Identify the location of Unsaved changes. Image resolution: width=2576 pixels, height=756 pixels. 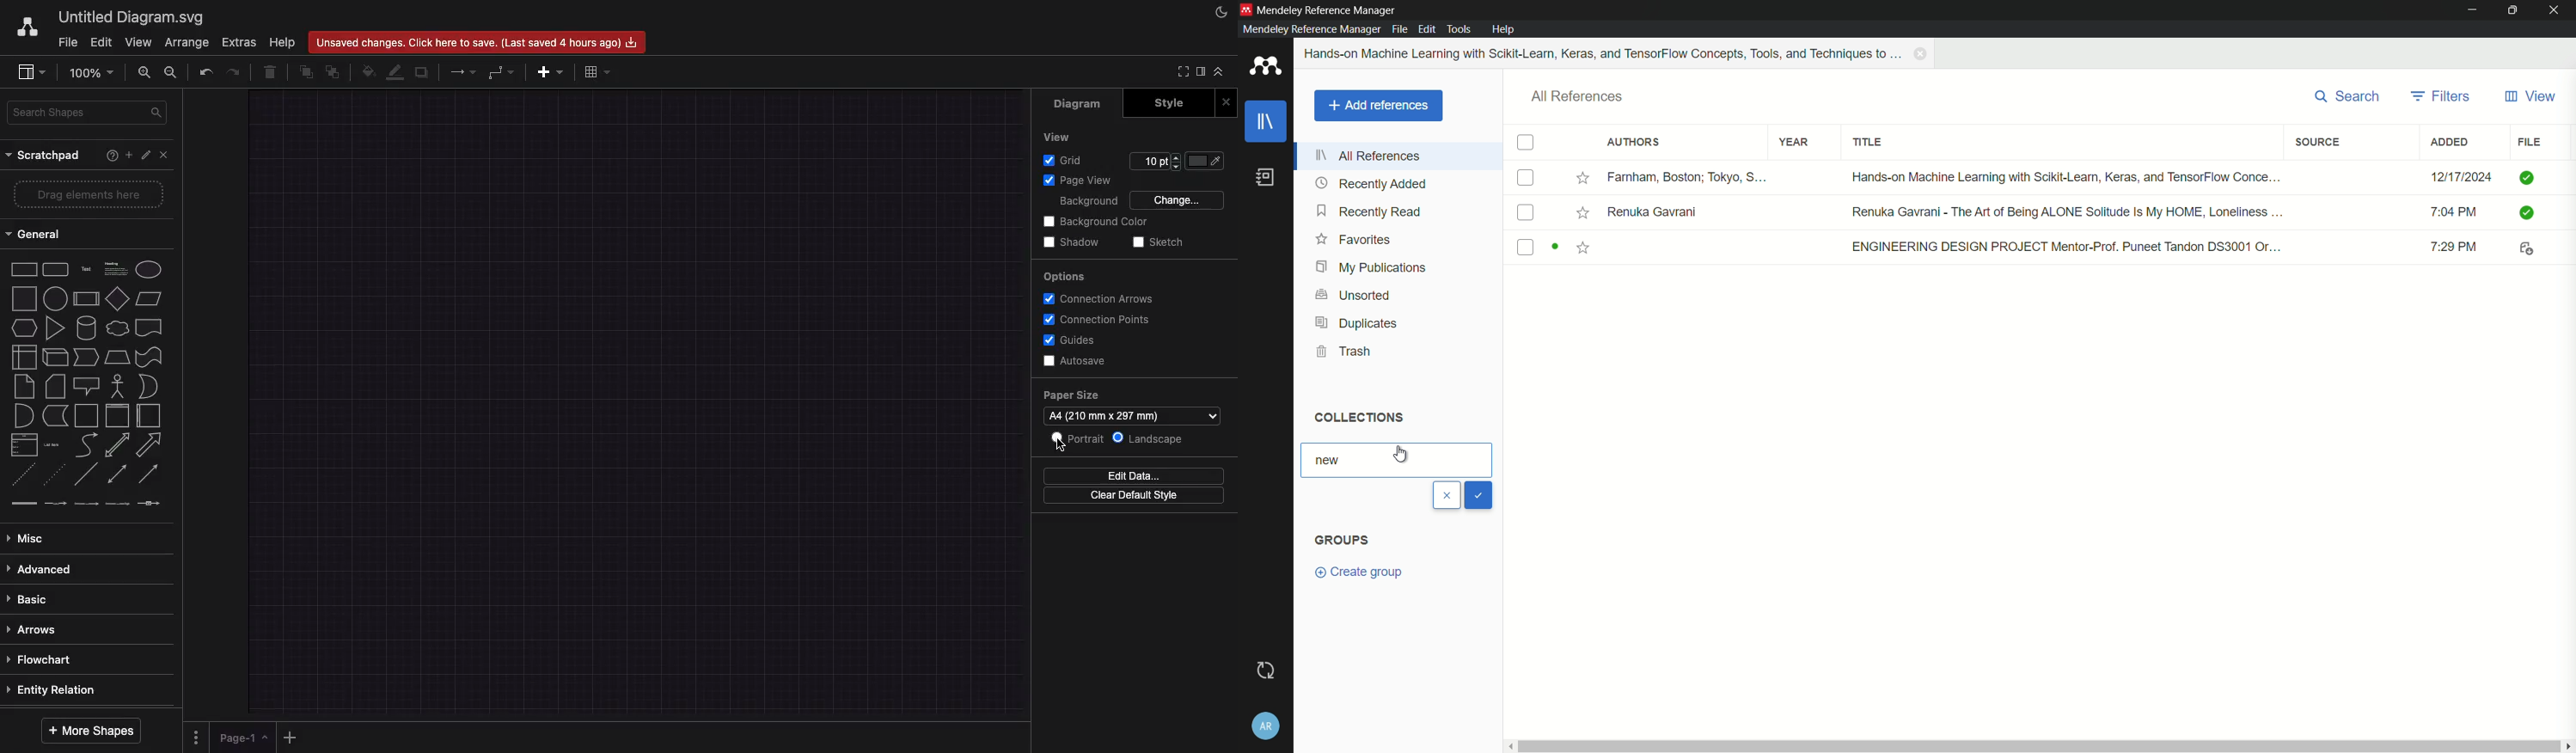
(476, 40).